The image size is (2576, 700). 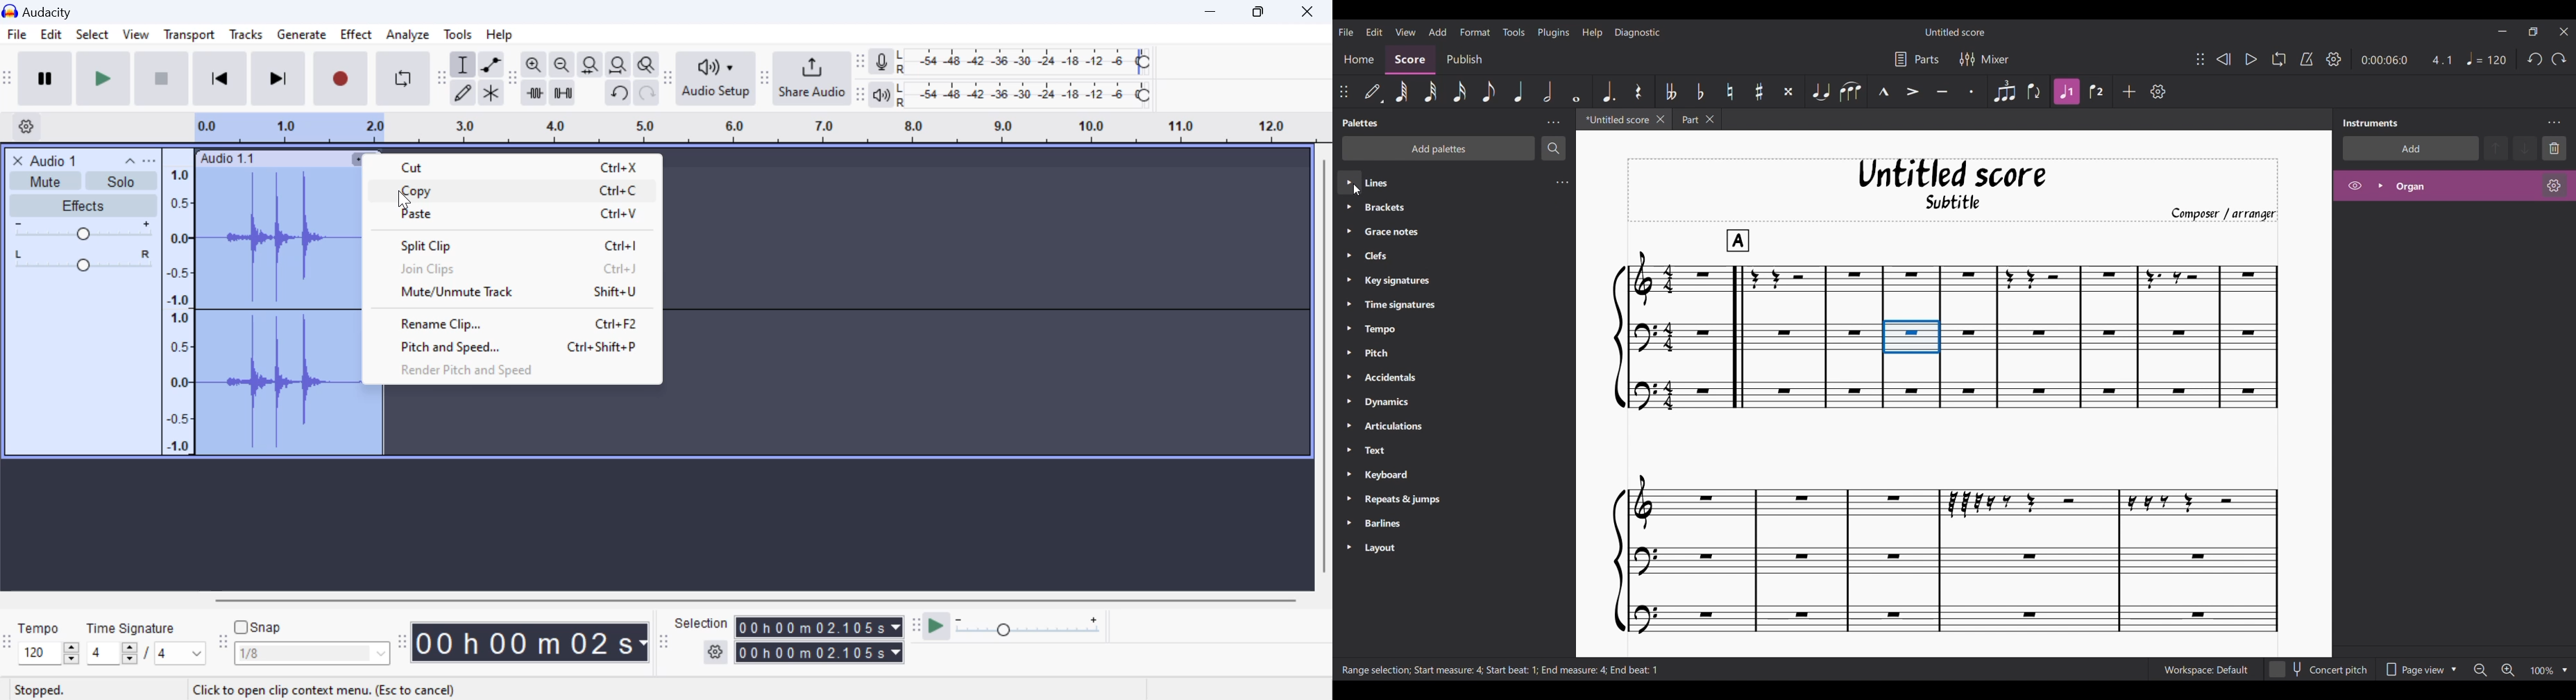 What do you see at coordinates (1637, 32) in the screenshot?
I see `Diagnostic menu` at bounding box center [1637, 32].